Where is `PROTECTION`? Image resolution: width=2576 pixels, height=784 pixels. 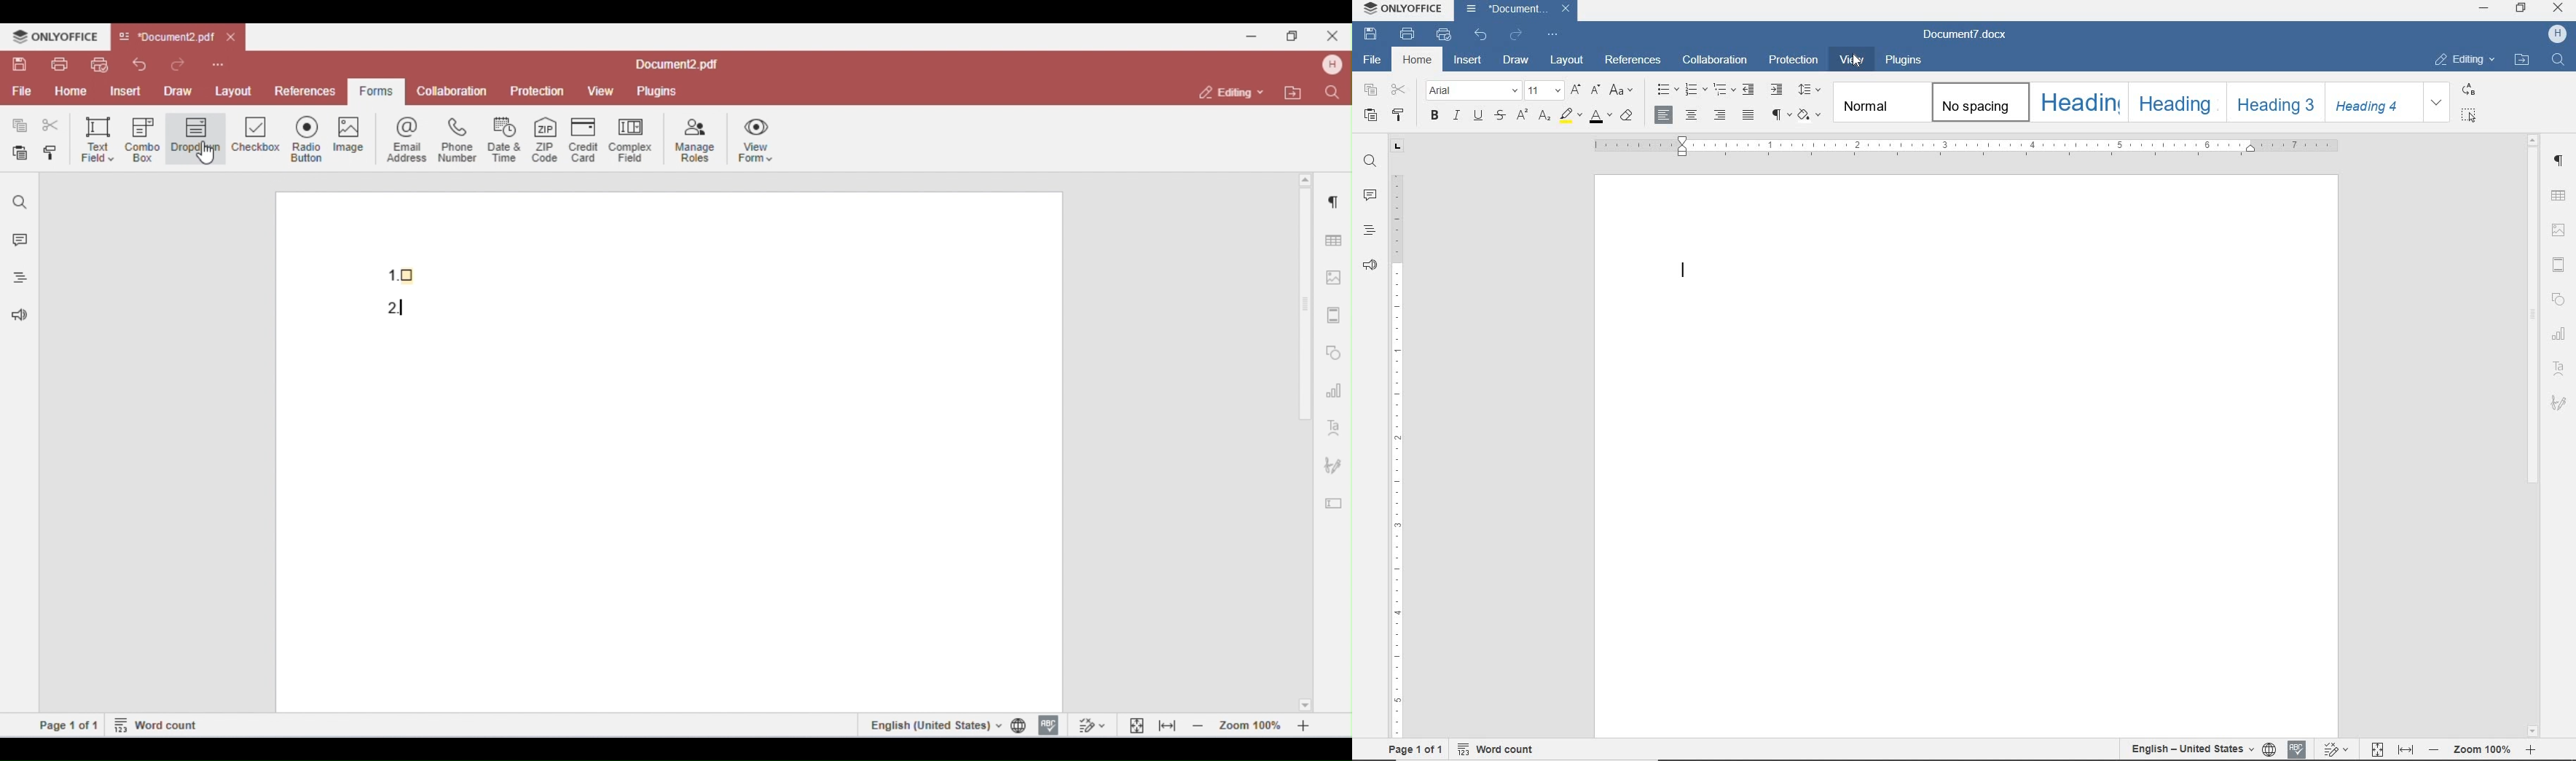 PROTECTION is located at coordinates (1796, 61).